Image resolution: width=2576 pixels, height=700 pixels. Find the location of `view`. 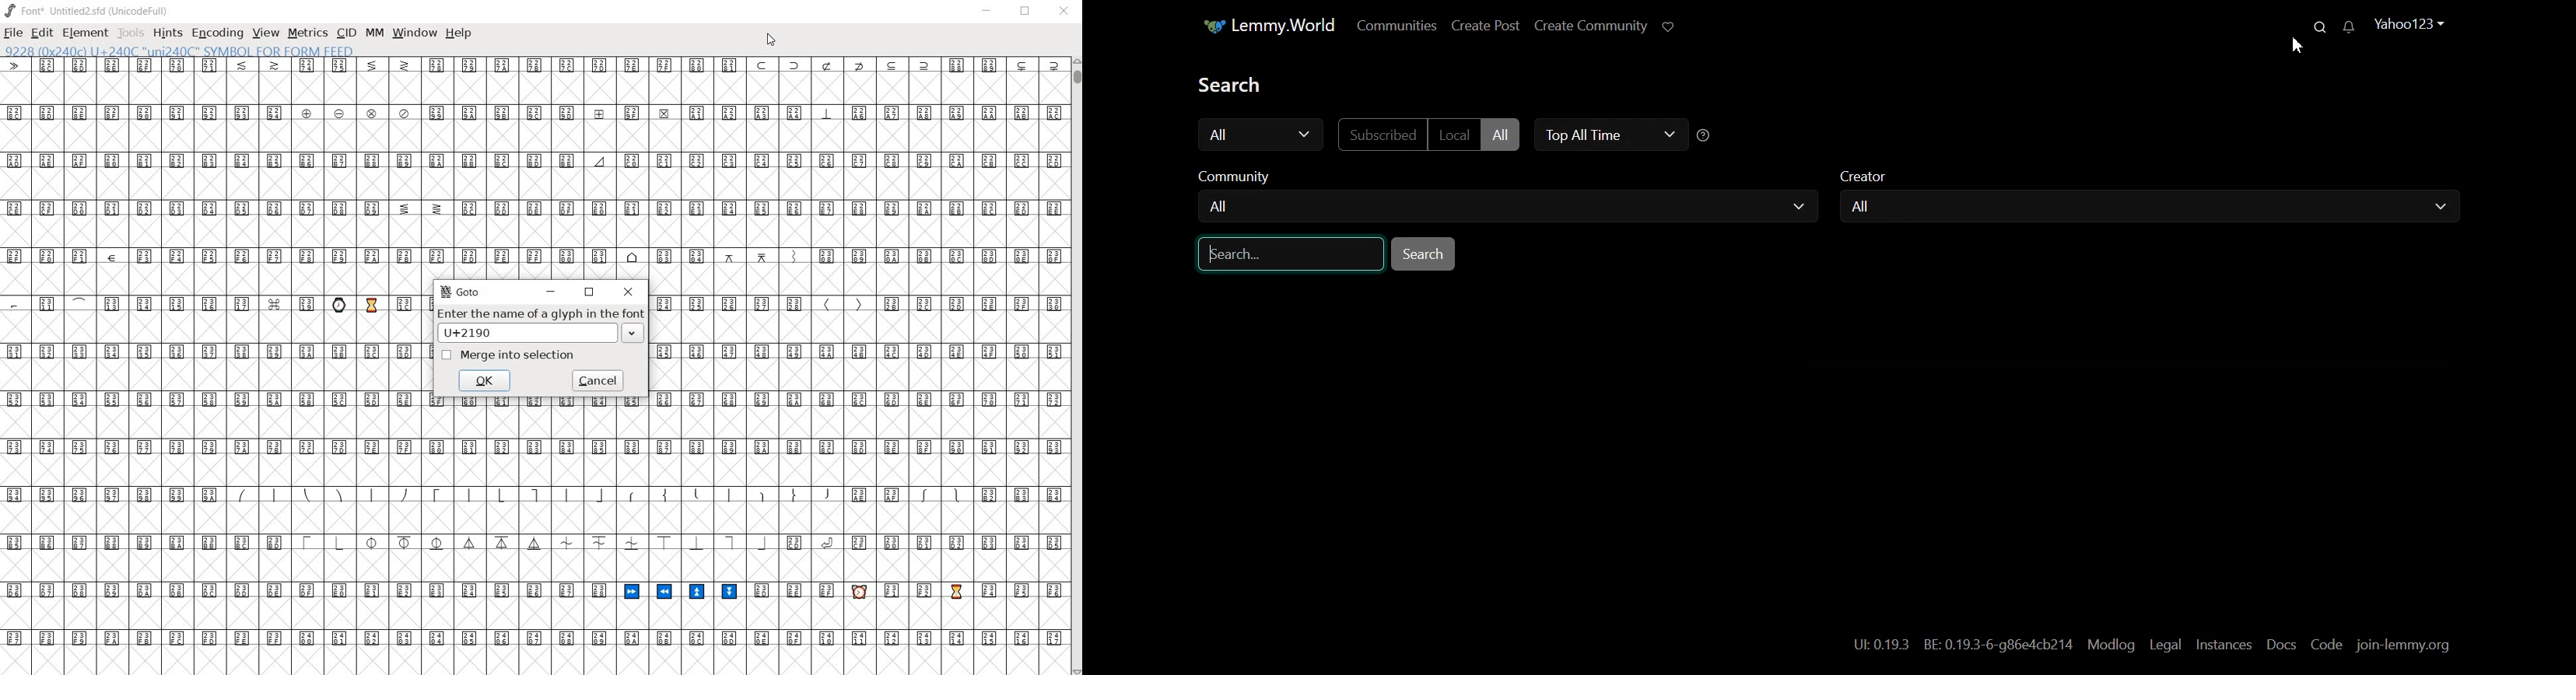

view is located at coordinates (267, 32).